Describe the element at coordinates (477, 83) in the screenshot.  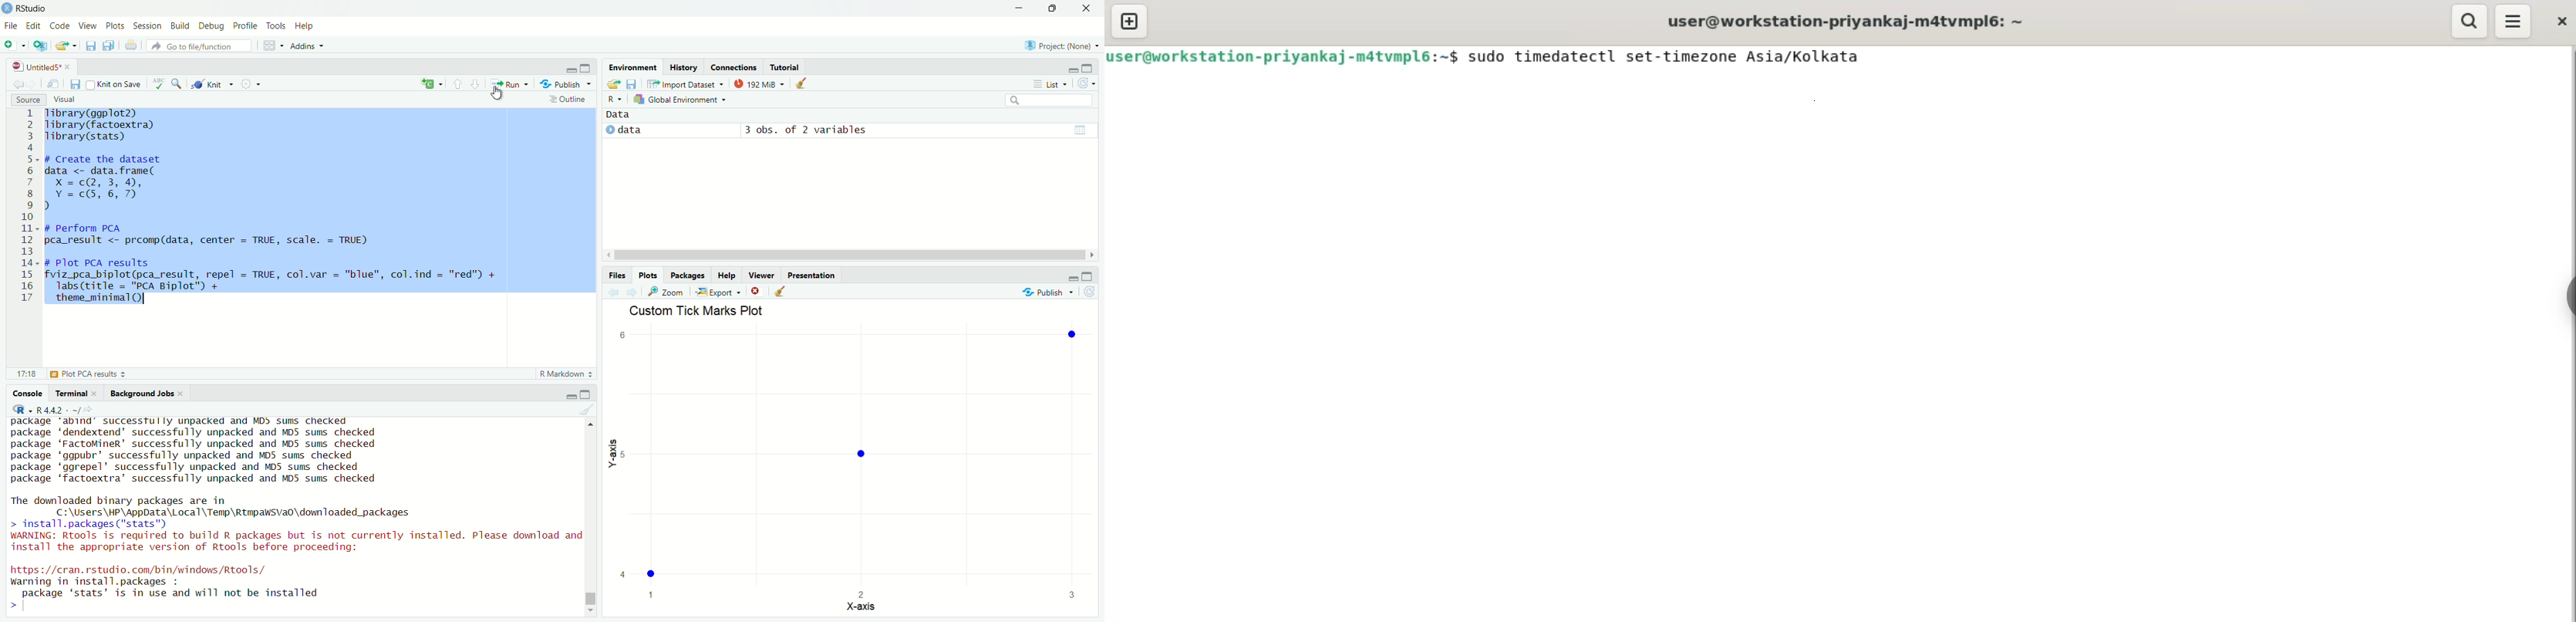
I see `go forward` at that location.